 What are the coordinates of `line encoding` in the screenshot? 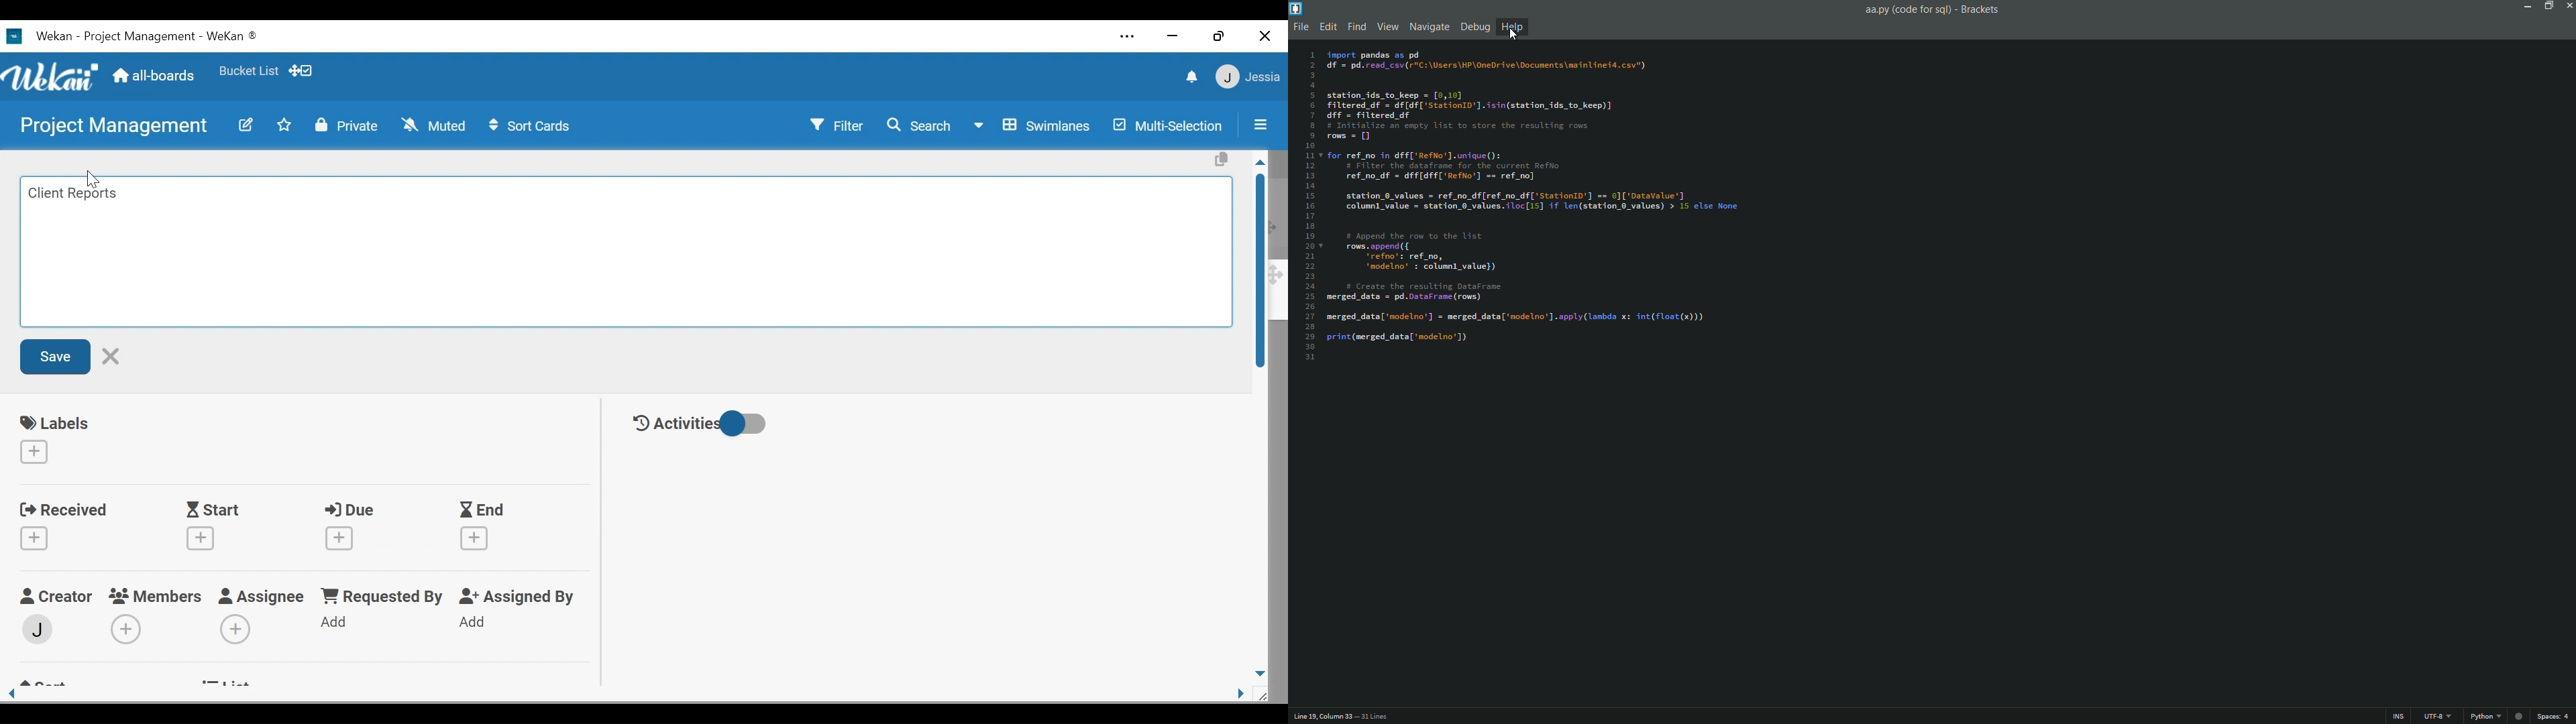 It's located at (2438, 717).